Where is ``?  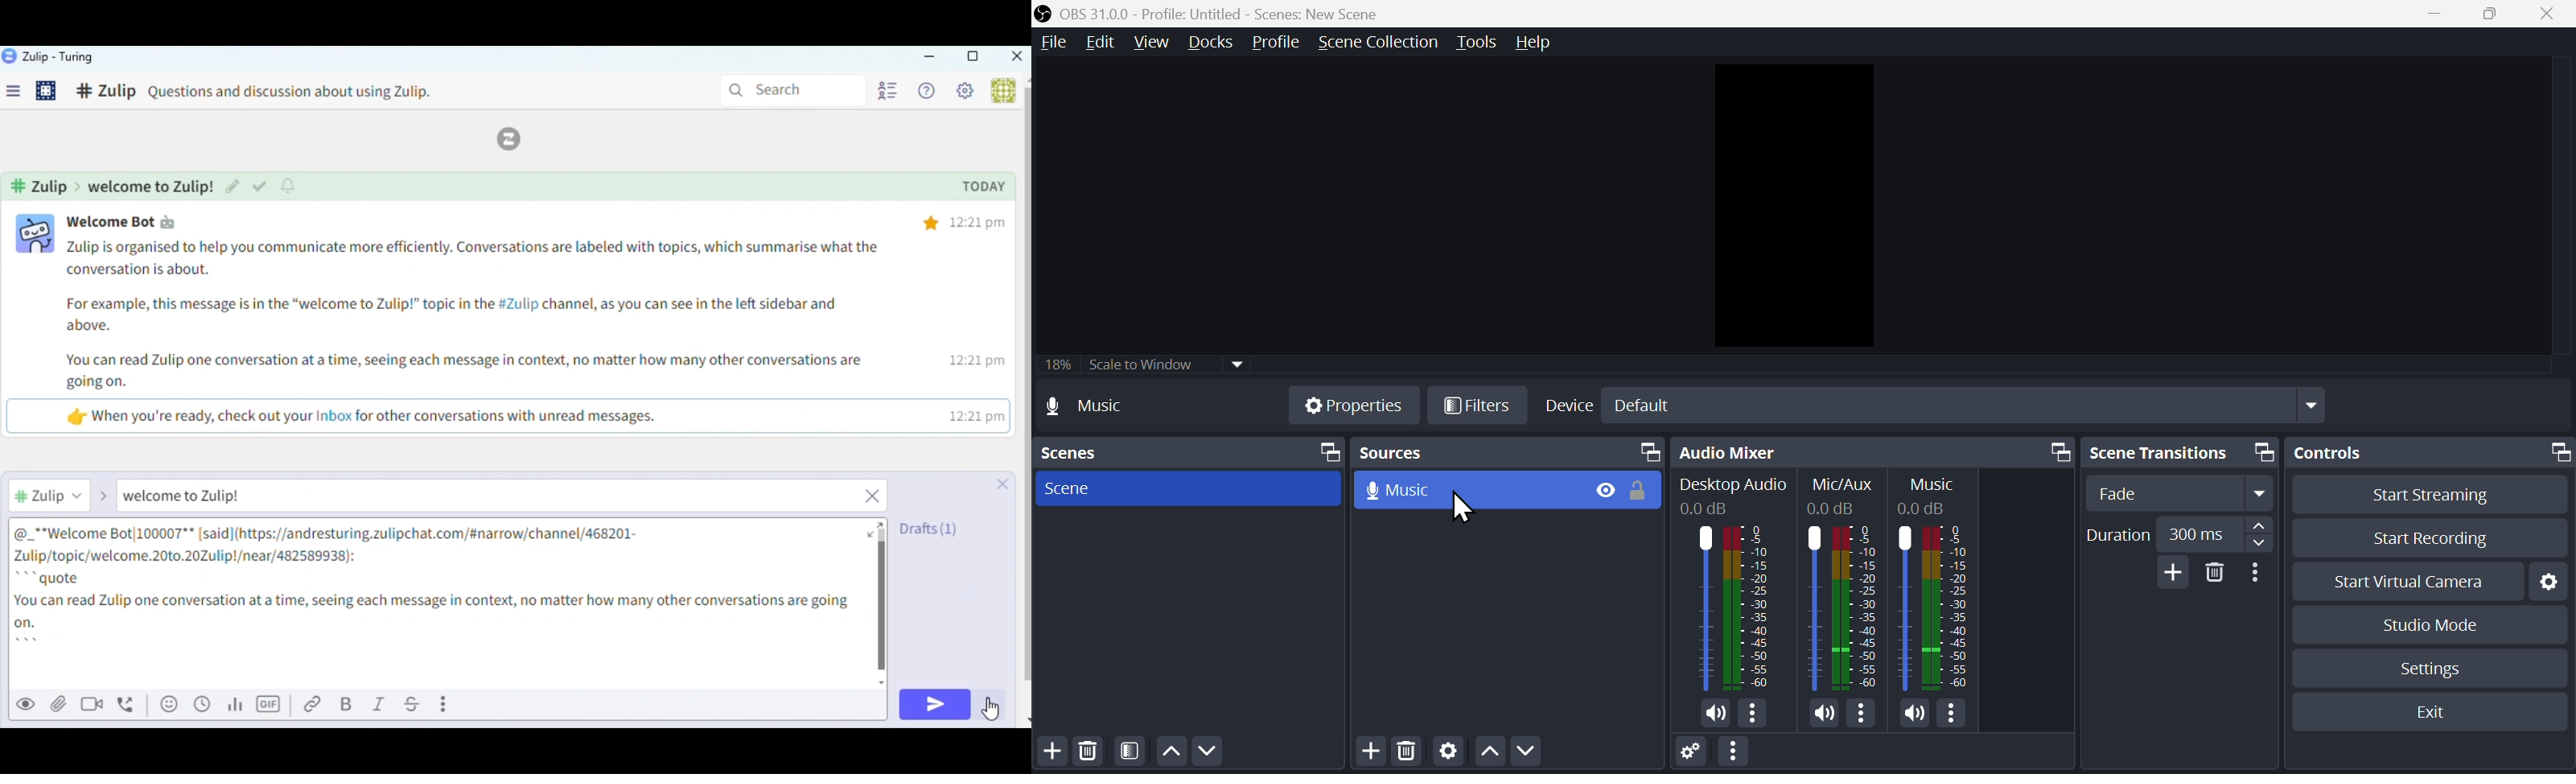  is located at coordinates (1931, 606).